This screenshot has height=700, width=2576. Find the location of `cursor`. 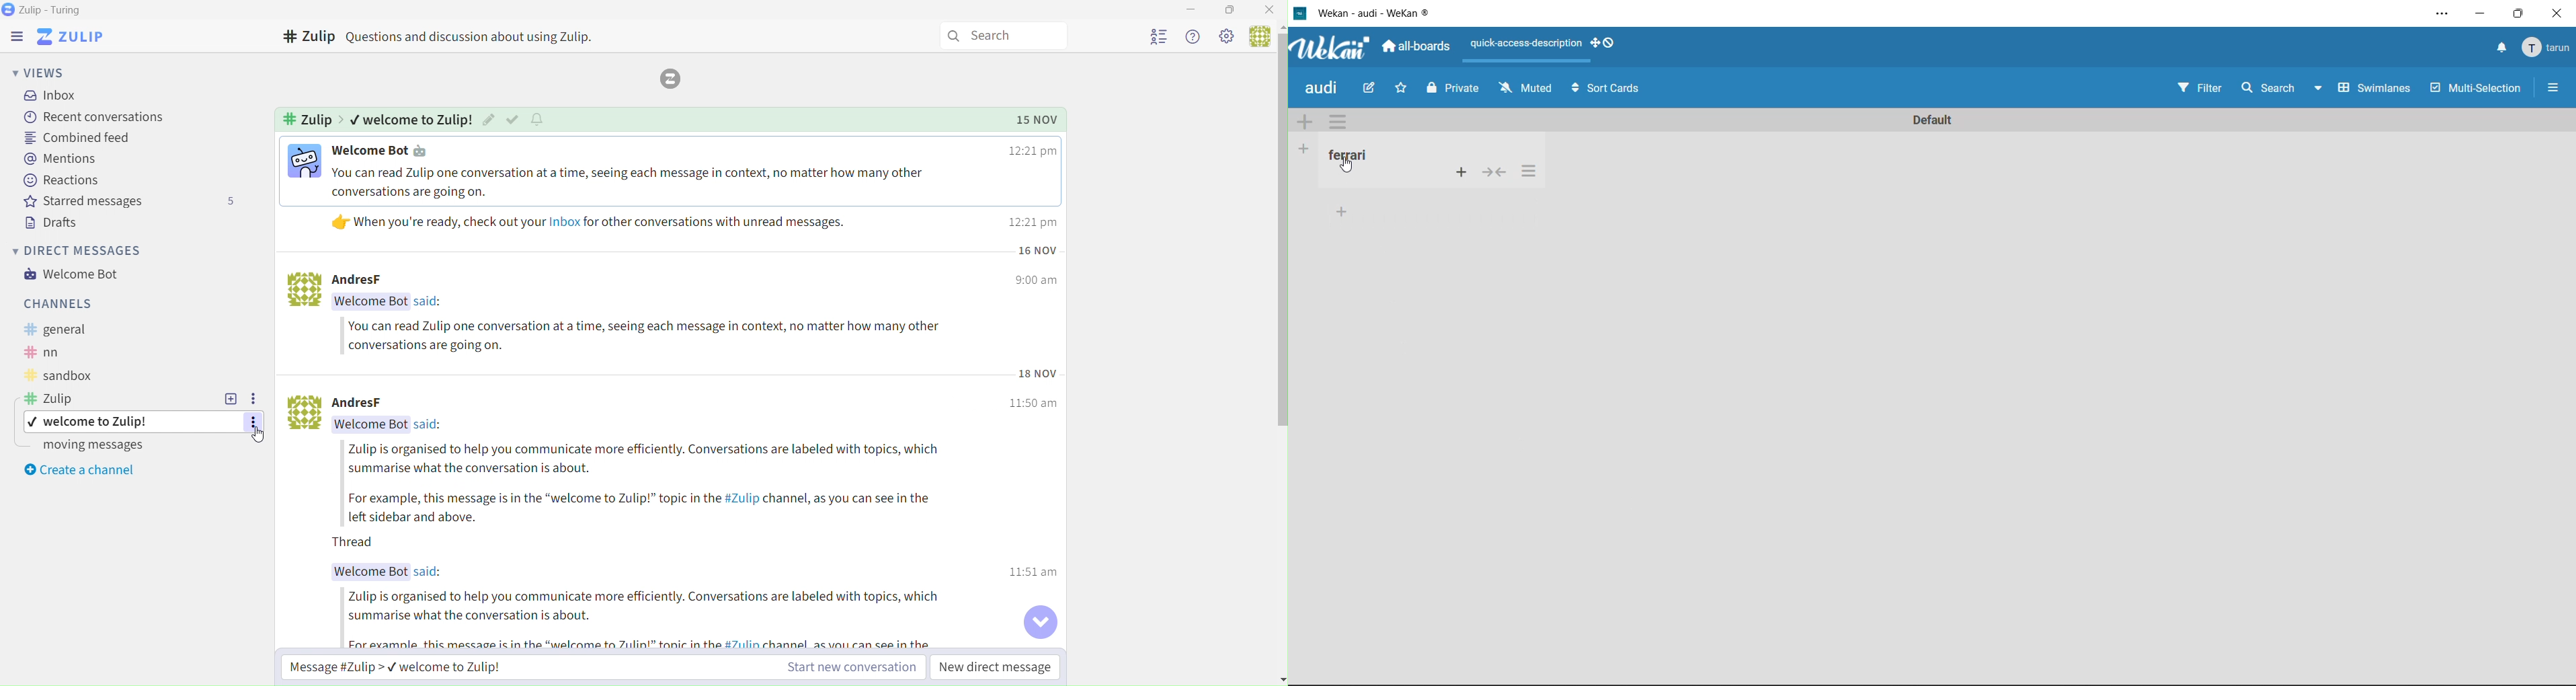

cursor is located at coordinates (1351, 166).